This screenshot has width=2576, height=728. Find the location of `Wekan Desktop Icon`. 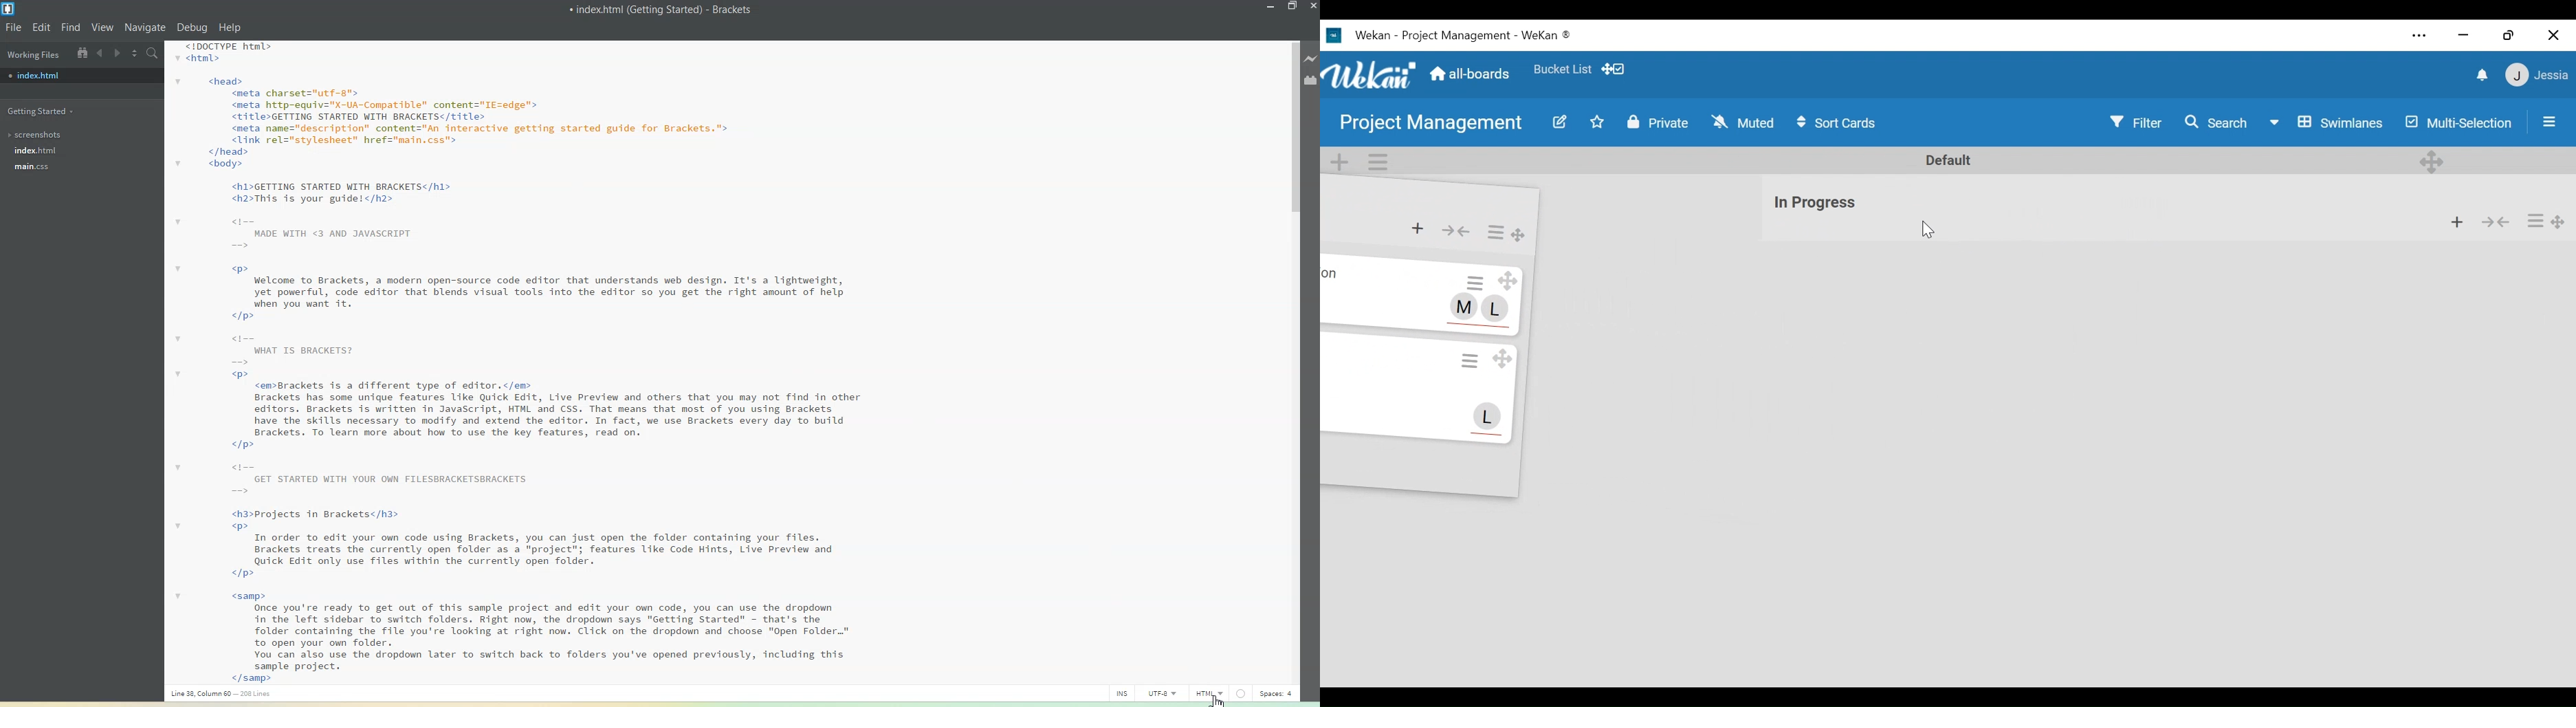

Wekan Desktop Icon is located at coordinates (1335, 37).